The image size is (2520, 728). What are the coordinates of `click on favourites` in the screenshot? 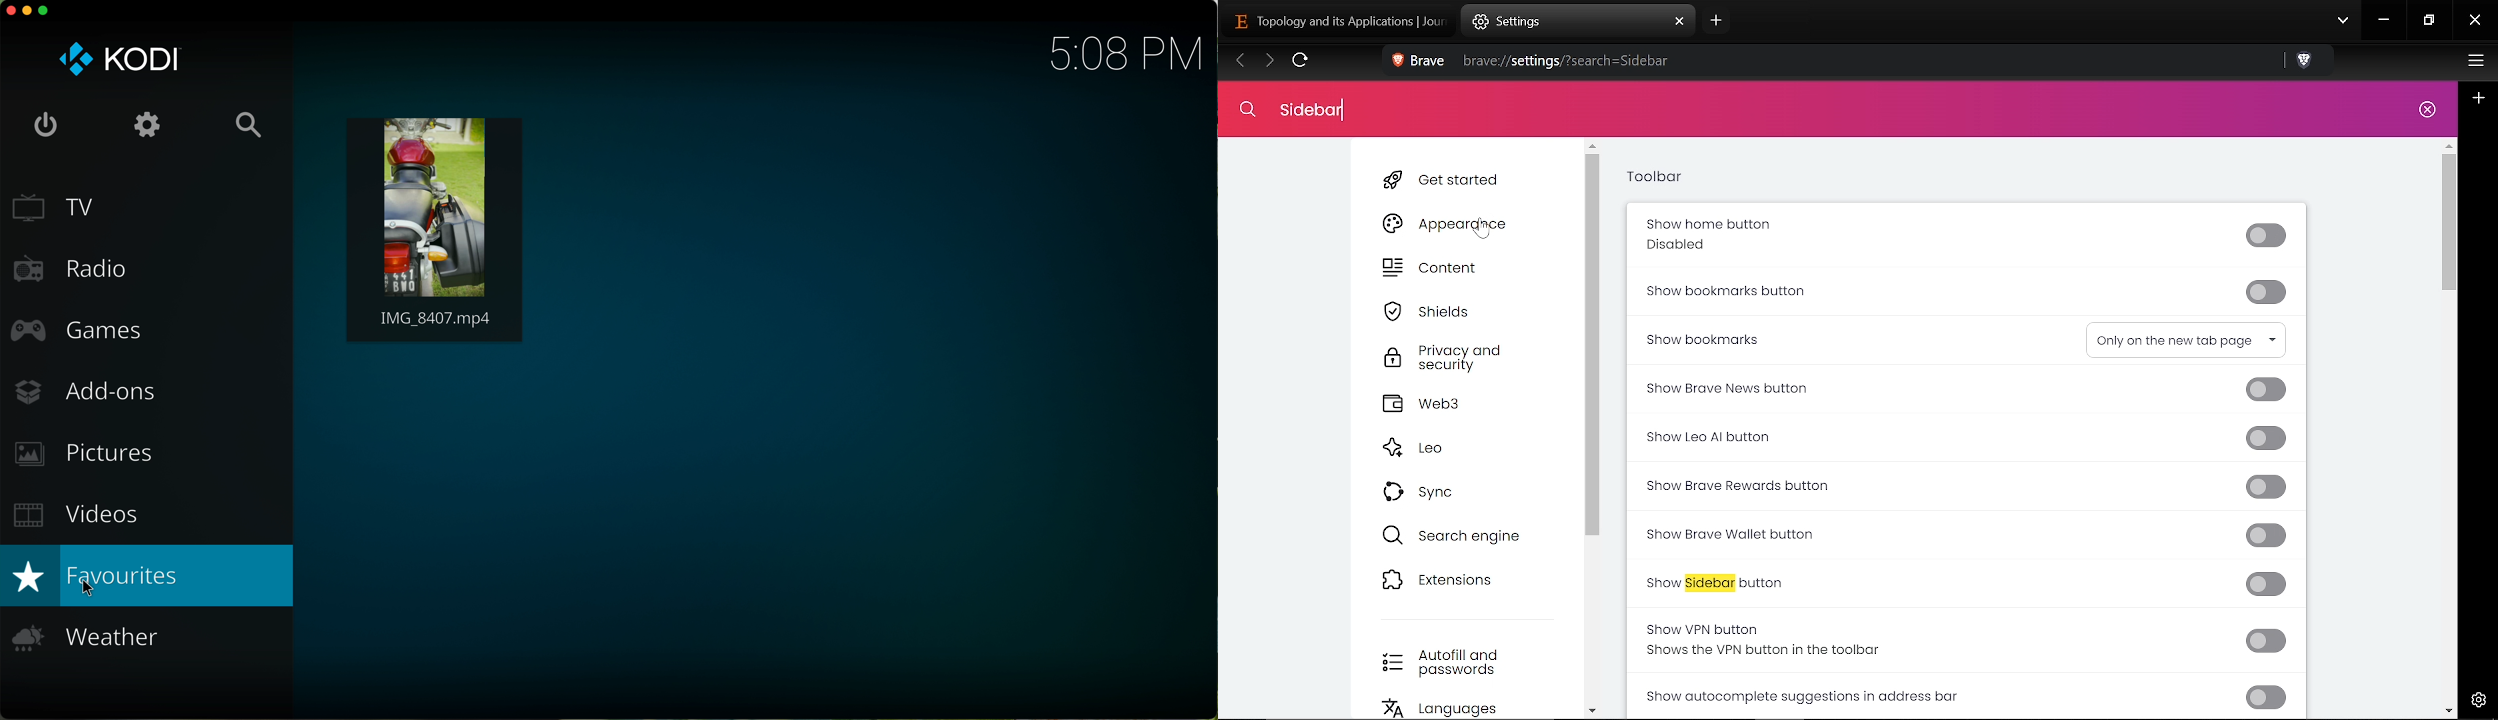 It's located at (150, 576).